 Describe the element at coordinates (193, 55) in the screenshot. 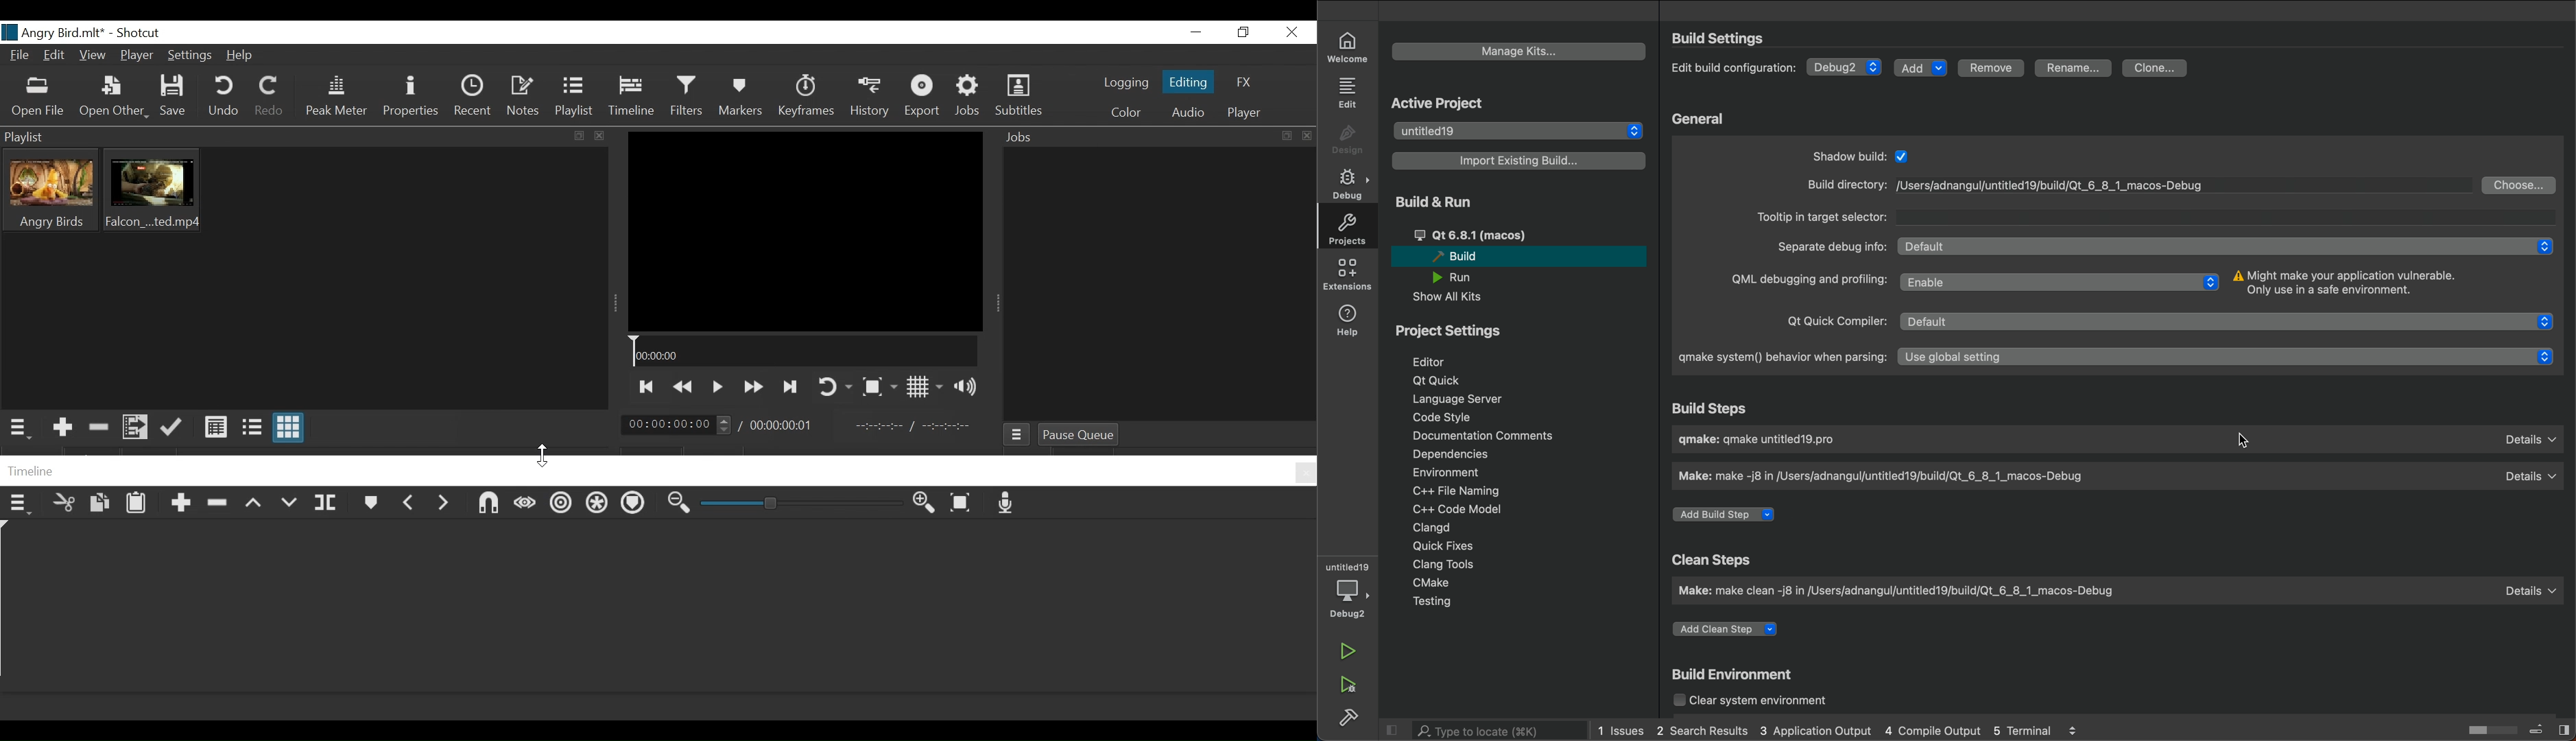

I see `Settings` at that location.